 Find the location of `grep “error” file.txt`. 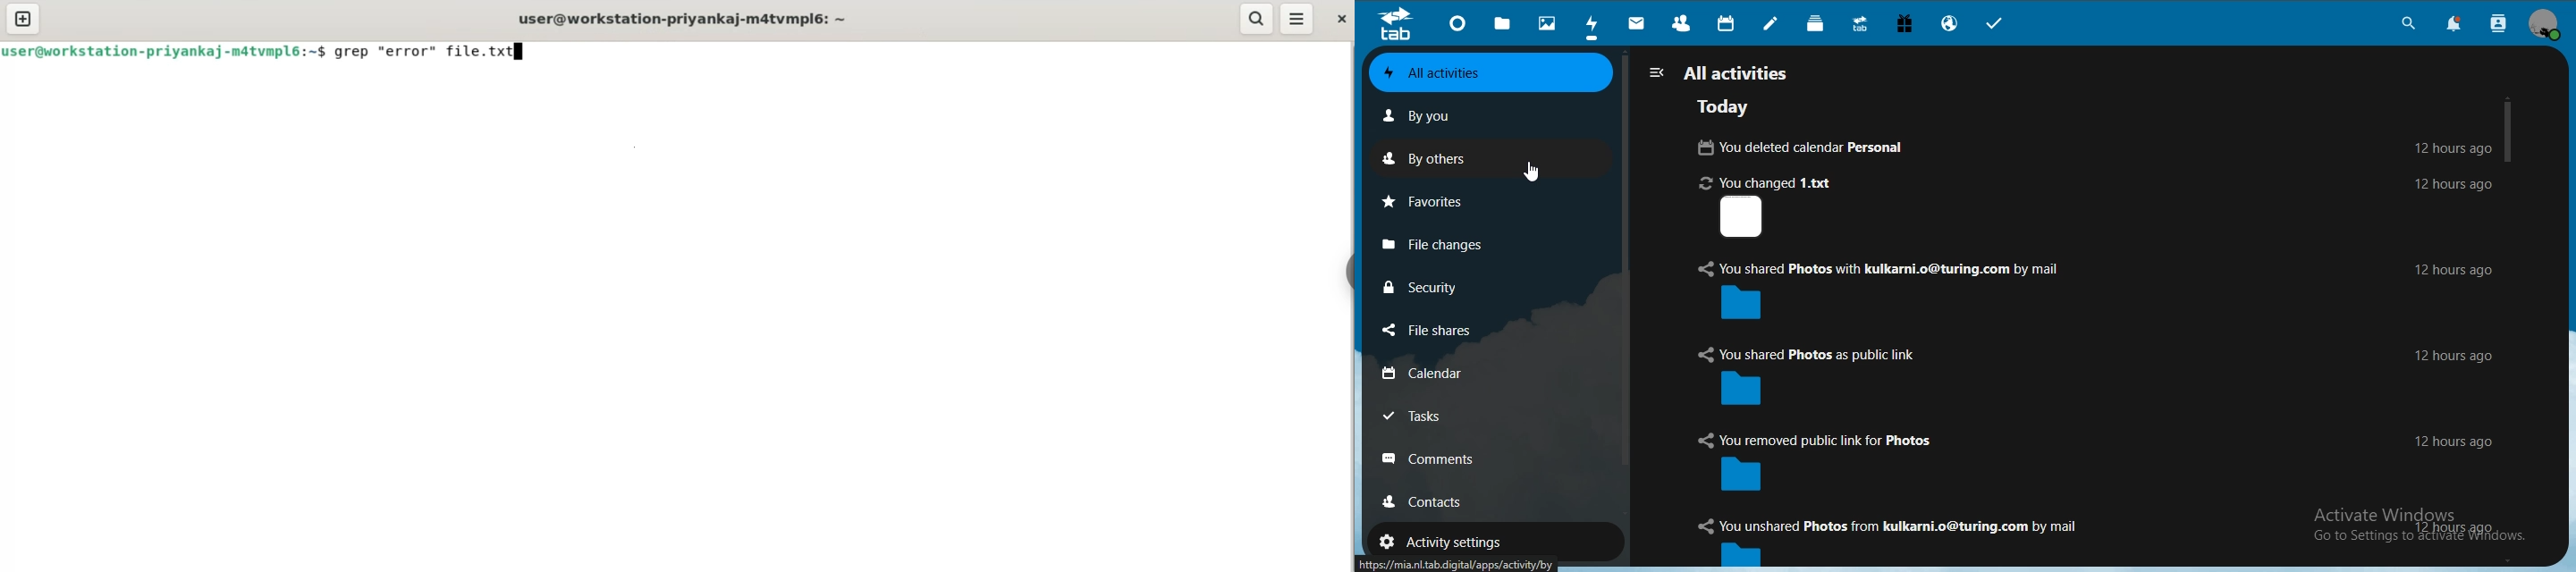

grep “error” file.txt is located at coordinates (434, 50).